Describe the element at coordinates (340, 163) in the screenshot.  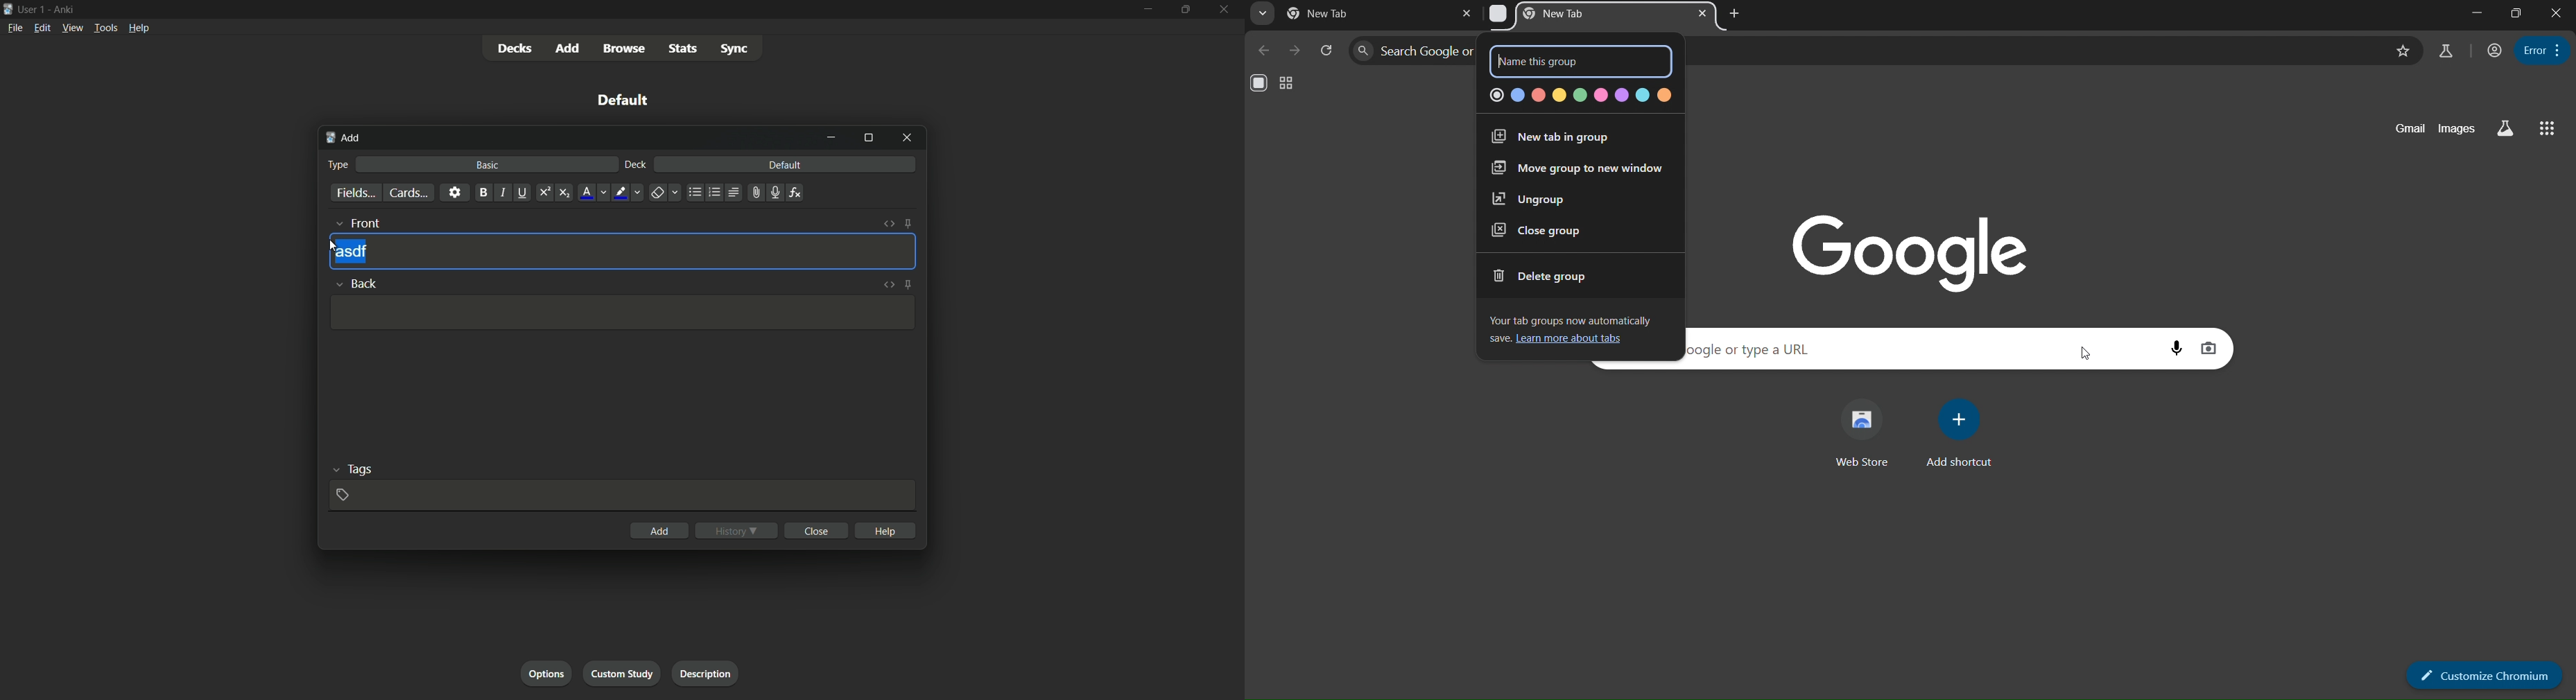
I see `type` at that location.